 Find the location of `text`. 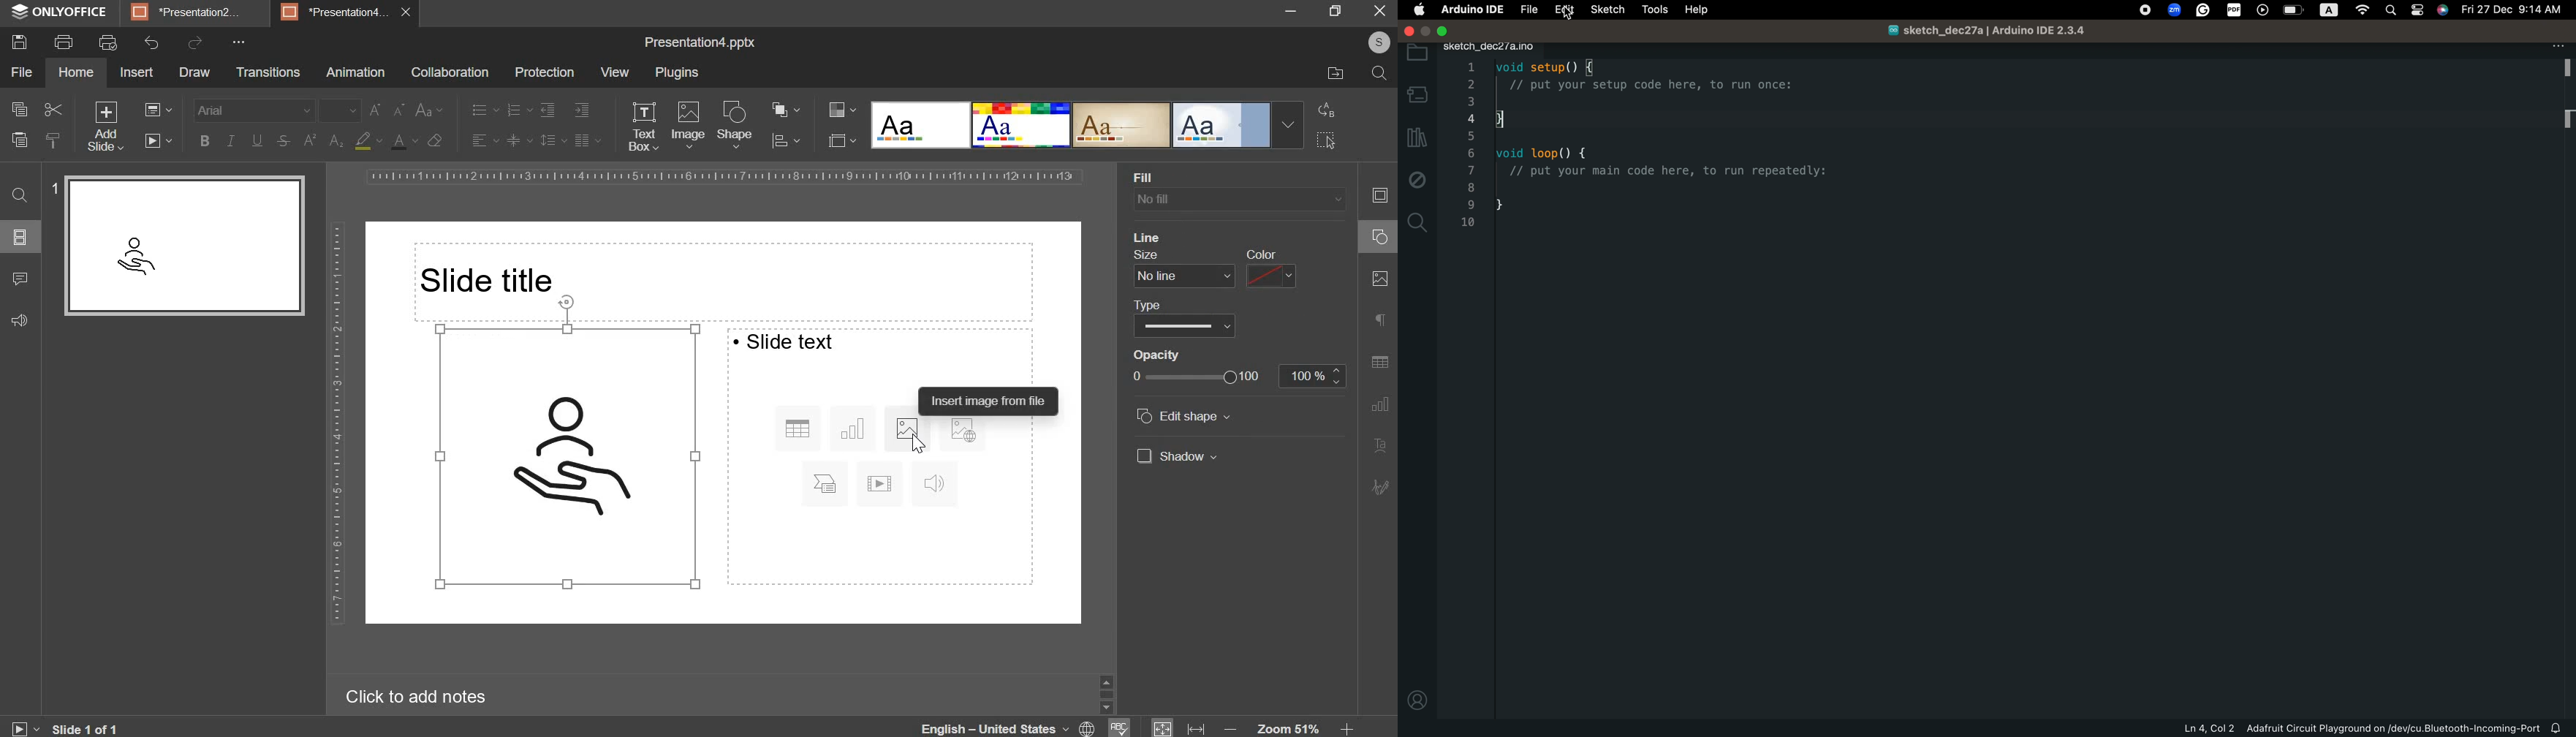

text is located at coordinates (988, 402).